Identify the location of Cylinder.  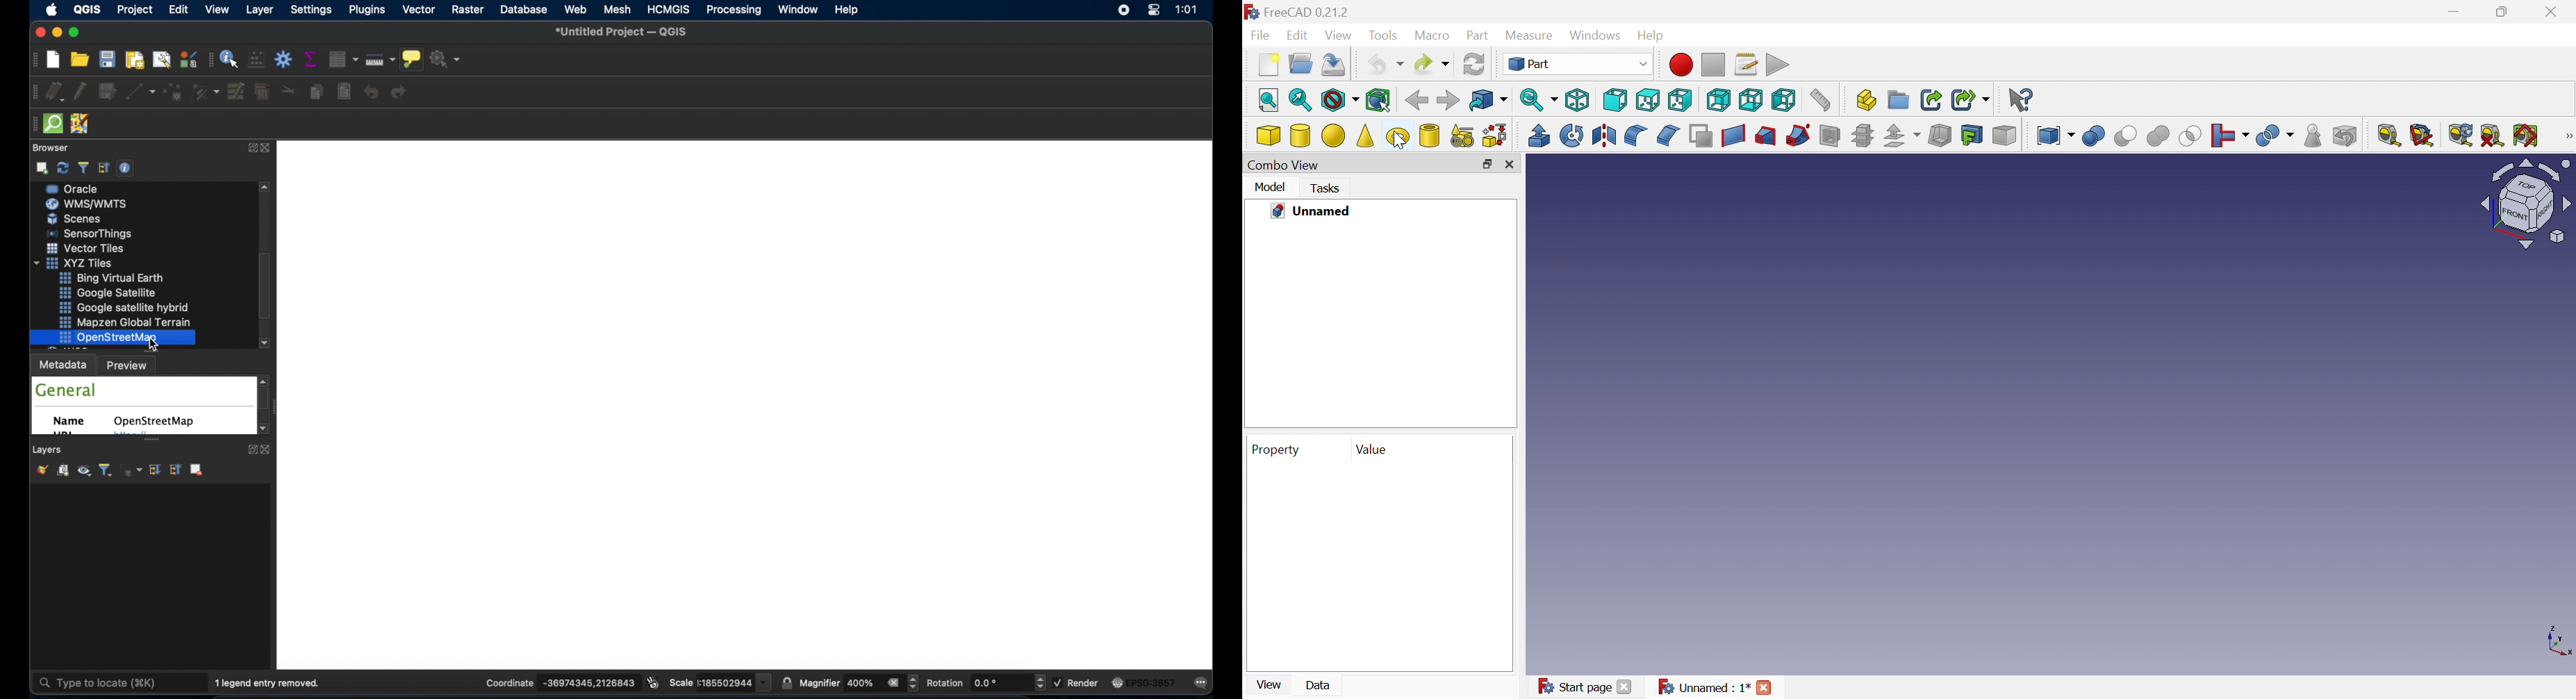
(1301, 136).